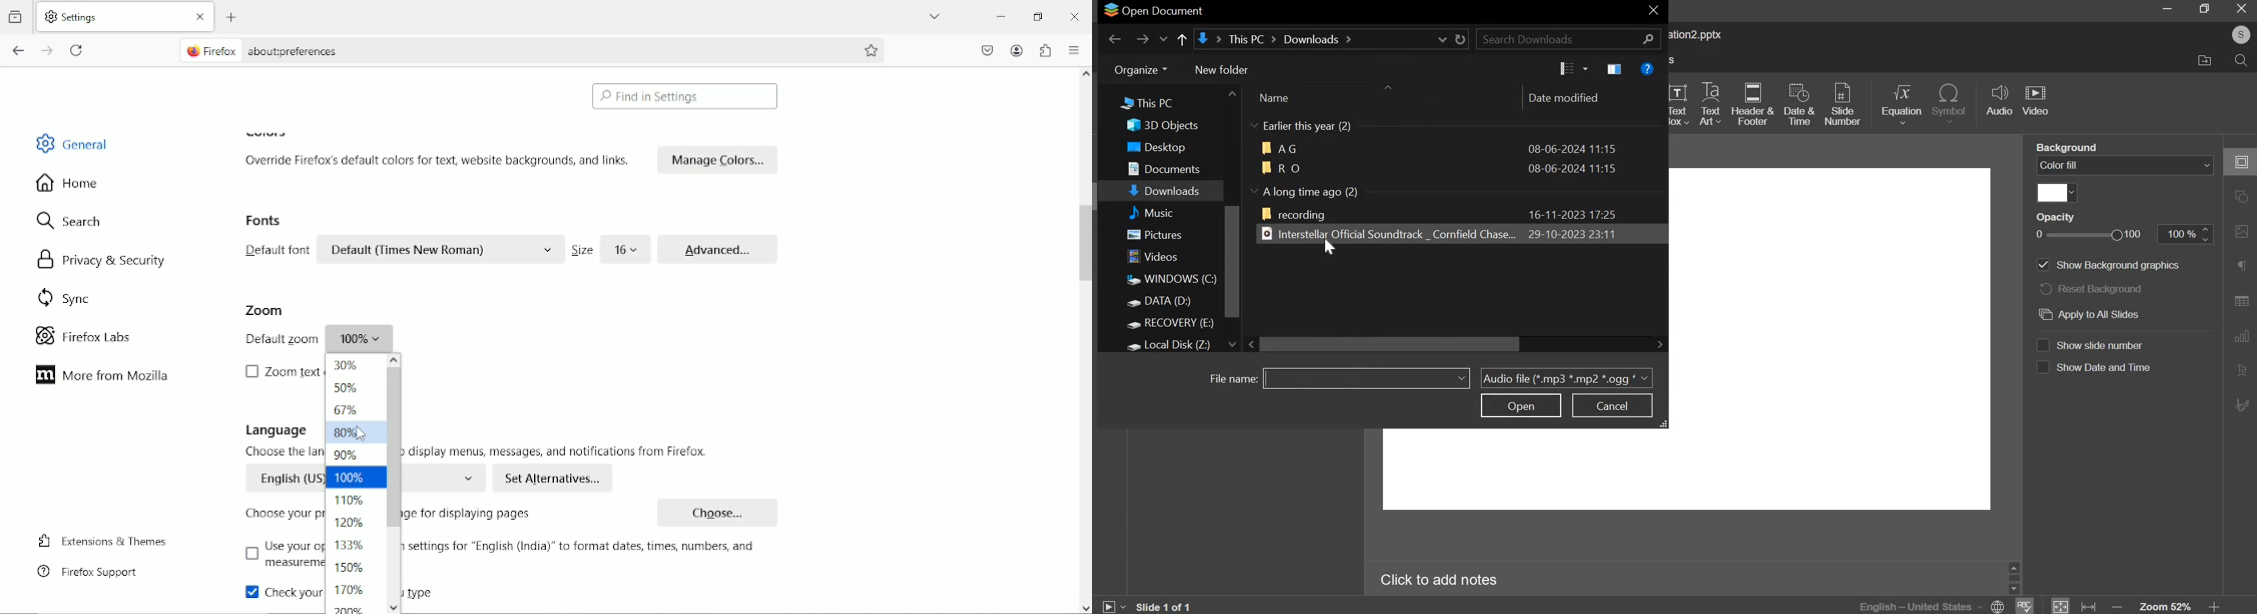 The height and width of the screenshot is (616, 2268). Describe the element at coordinates (78, 49) in the screenshot. I see `reload current page` at that location.